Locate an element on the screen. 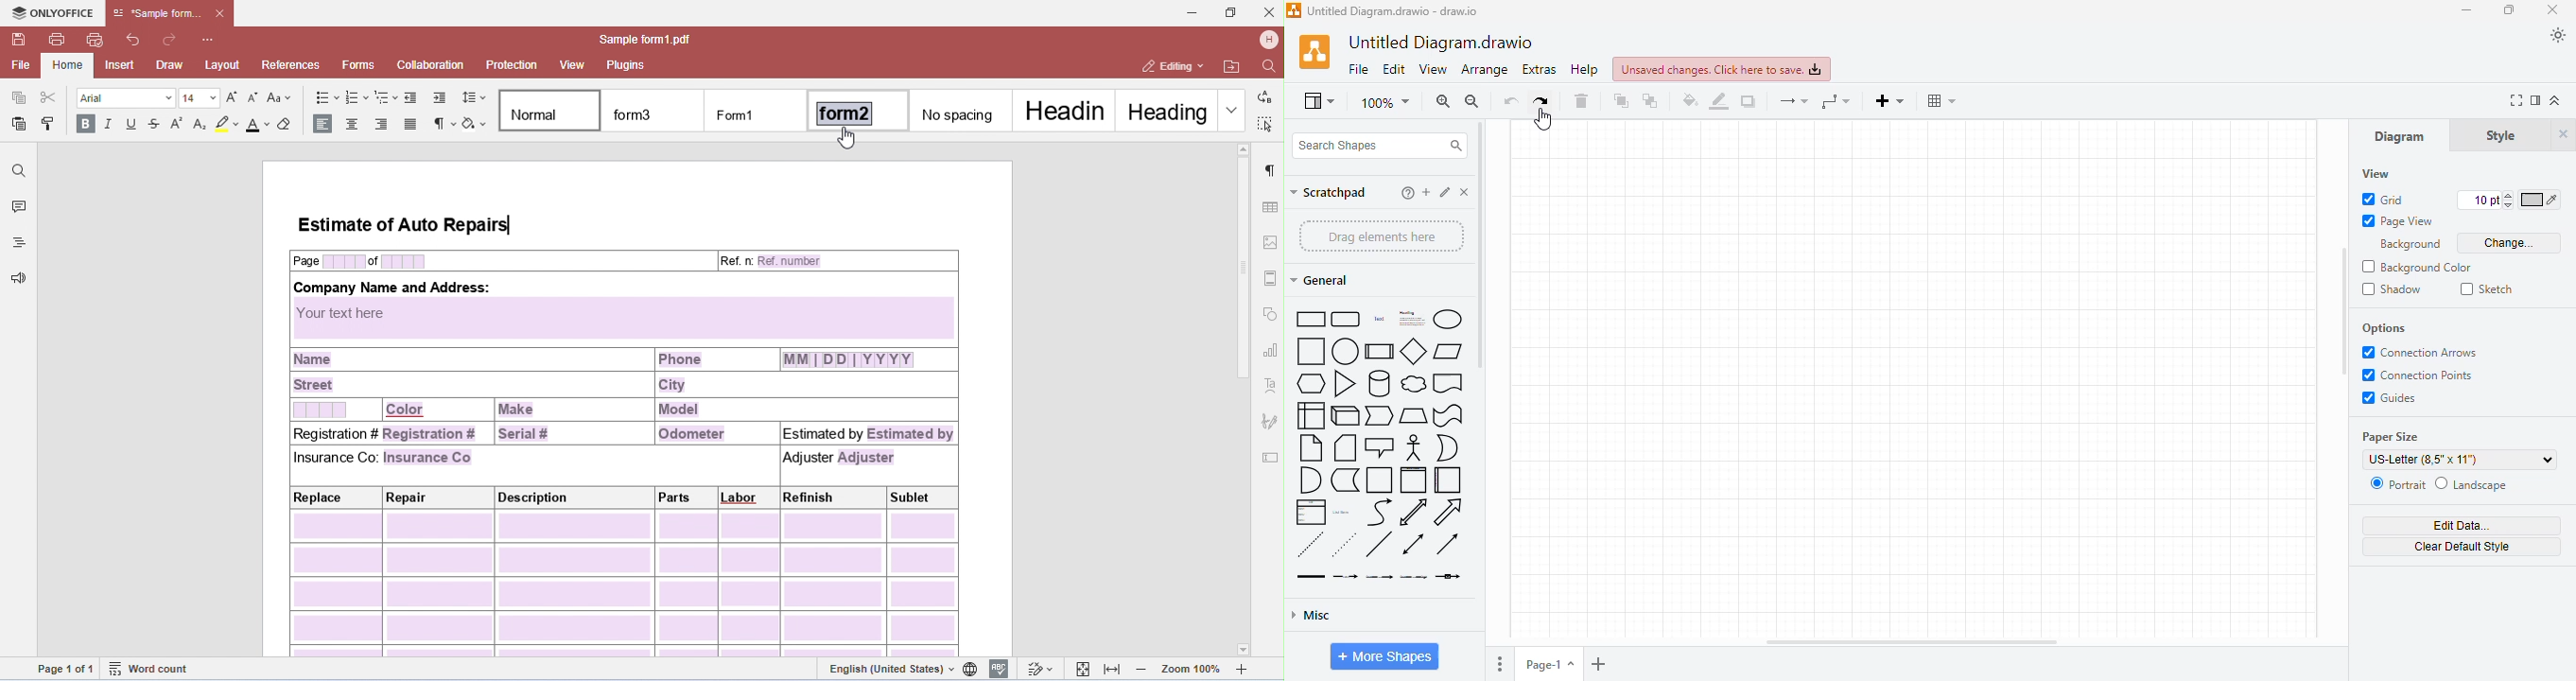 The image size is (2576, 700). connector with 2 labels is located at coordinates (1379, 576).